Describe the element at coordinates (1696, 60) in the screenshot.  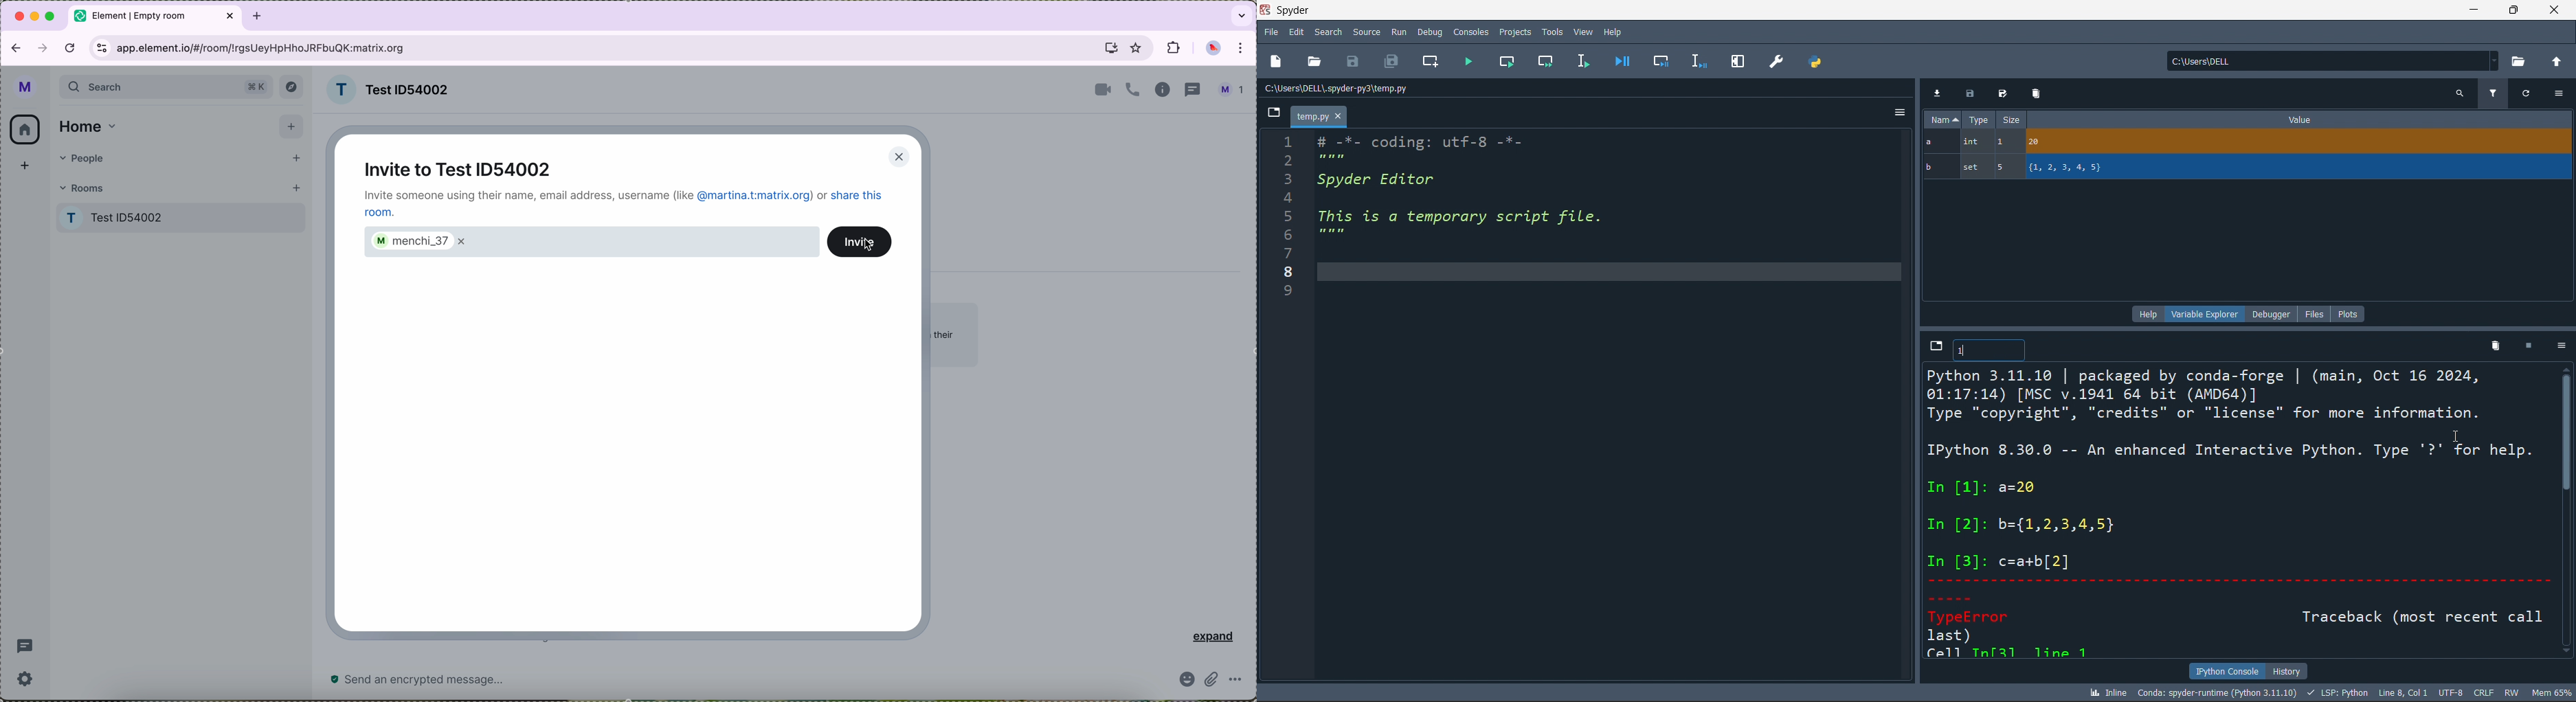
I see `debug line` at that location.